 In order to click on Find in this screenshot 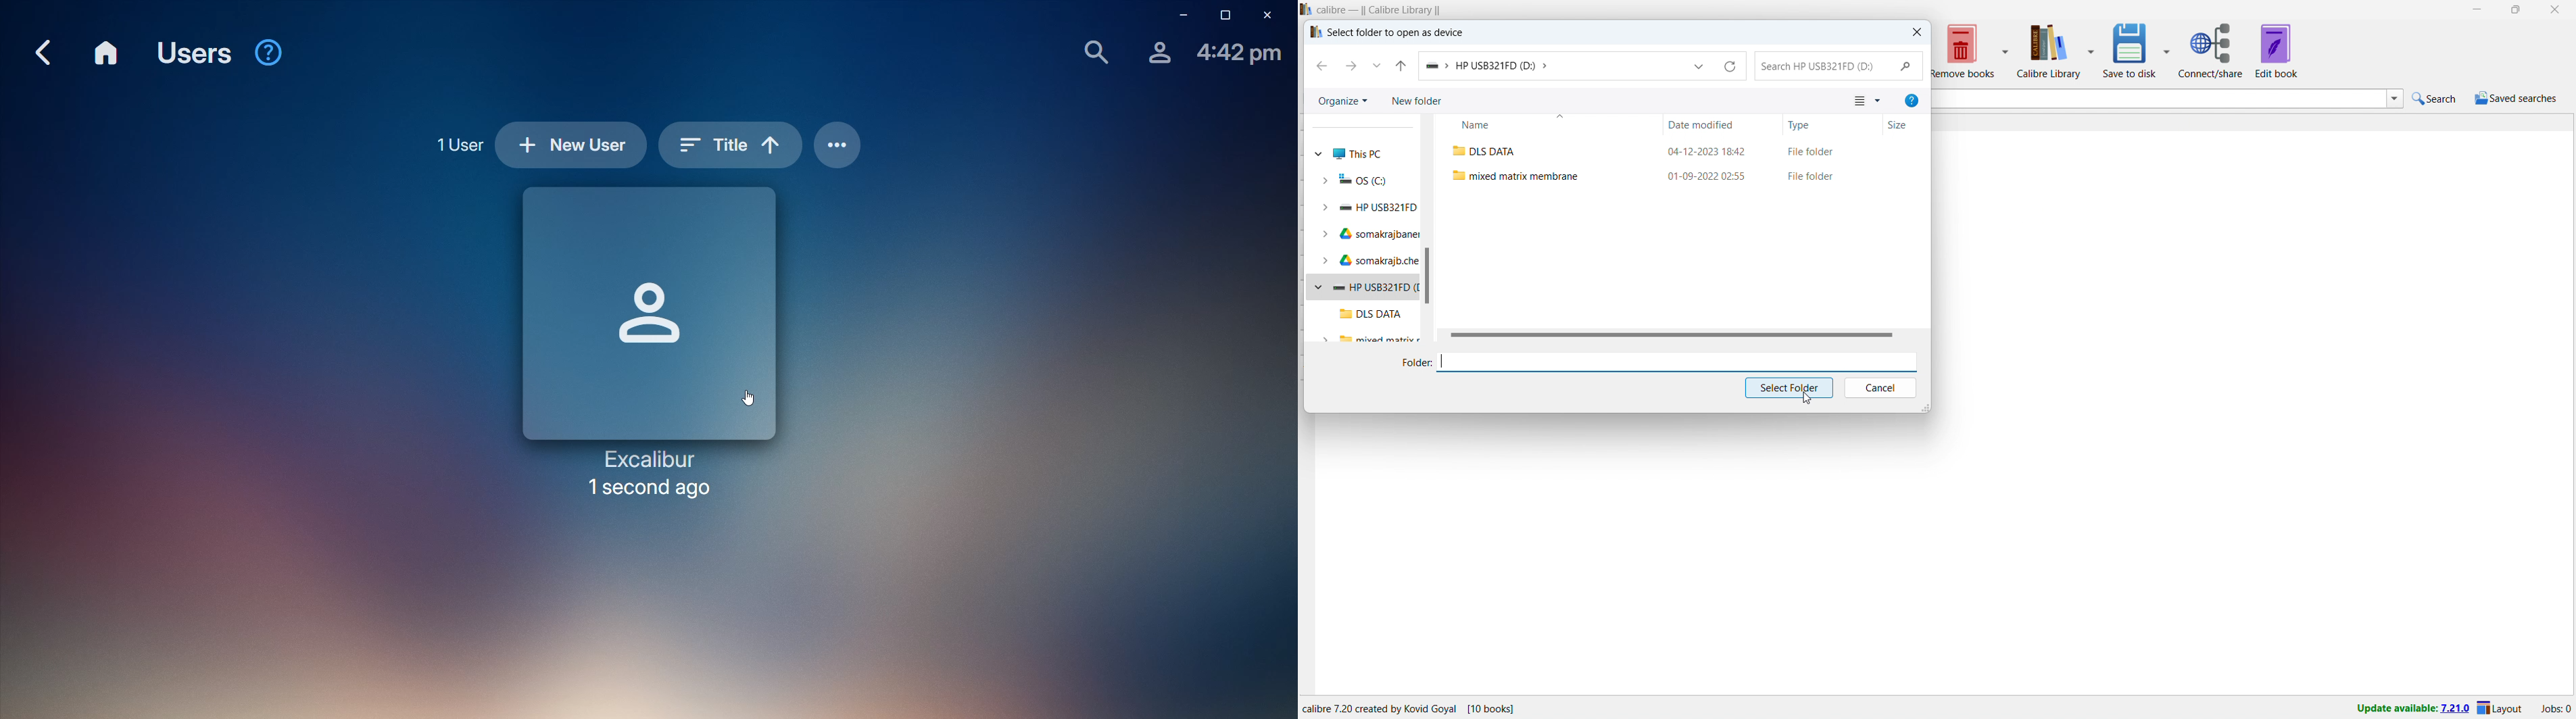, I will do `click(1093, 51)`.